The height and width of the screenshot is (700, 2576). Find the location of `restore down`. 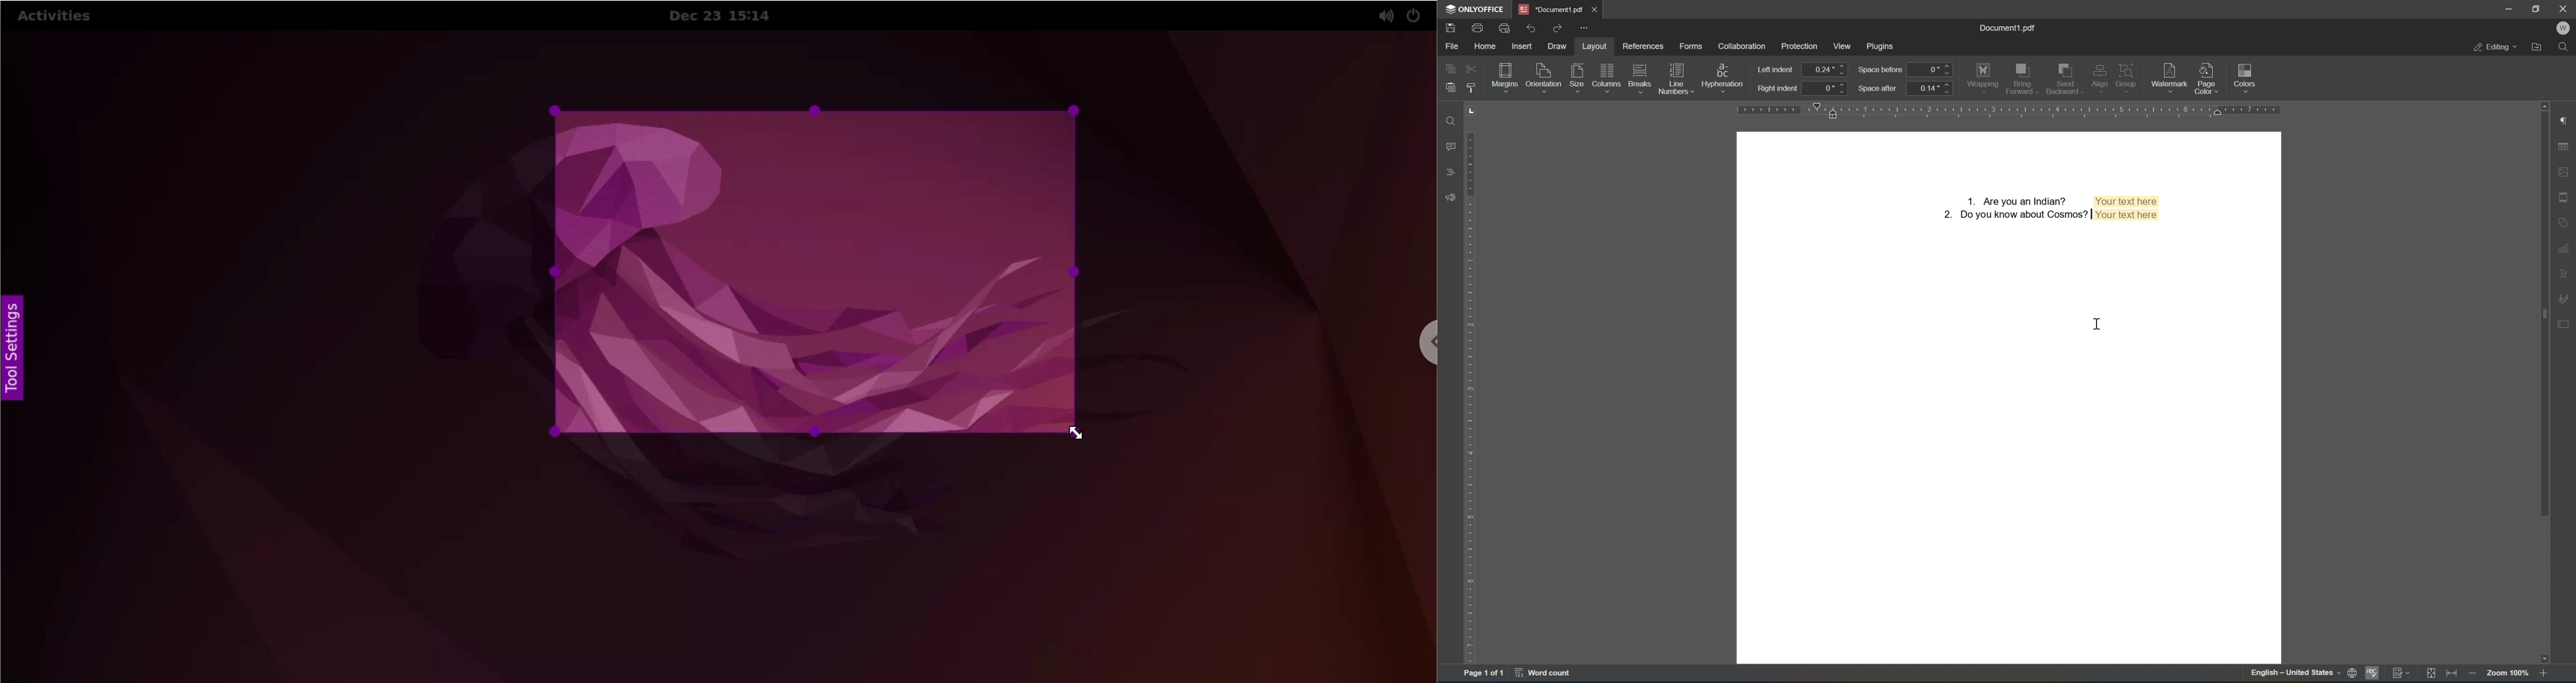

restore down is located at coordinates (2537, 9).